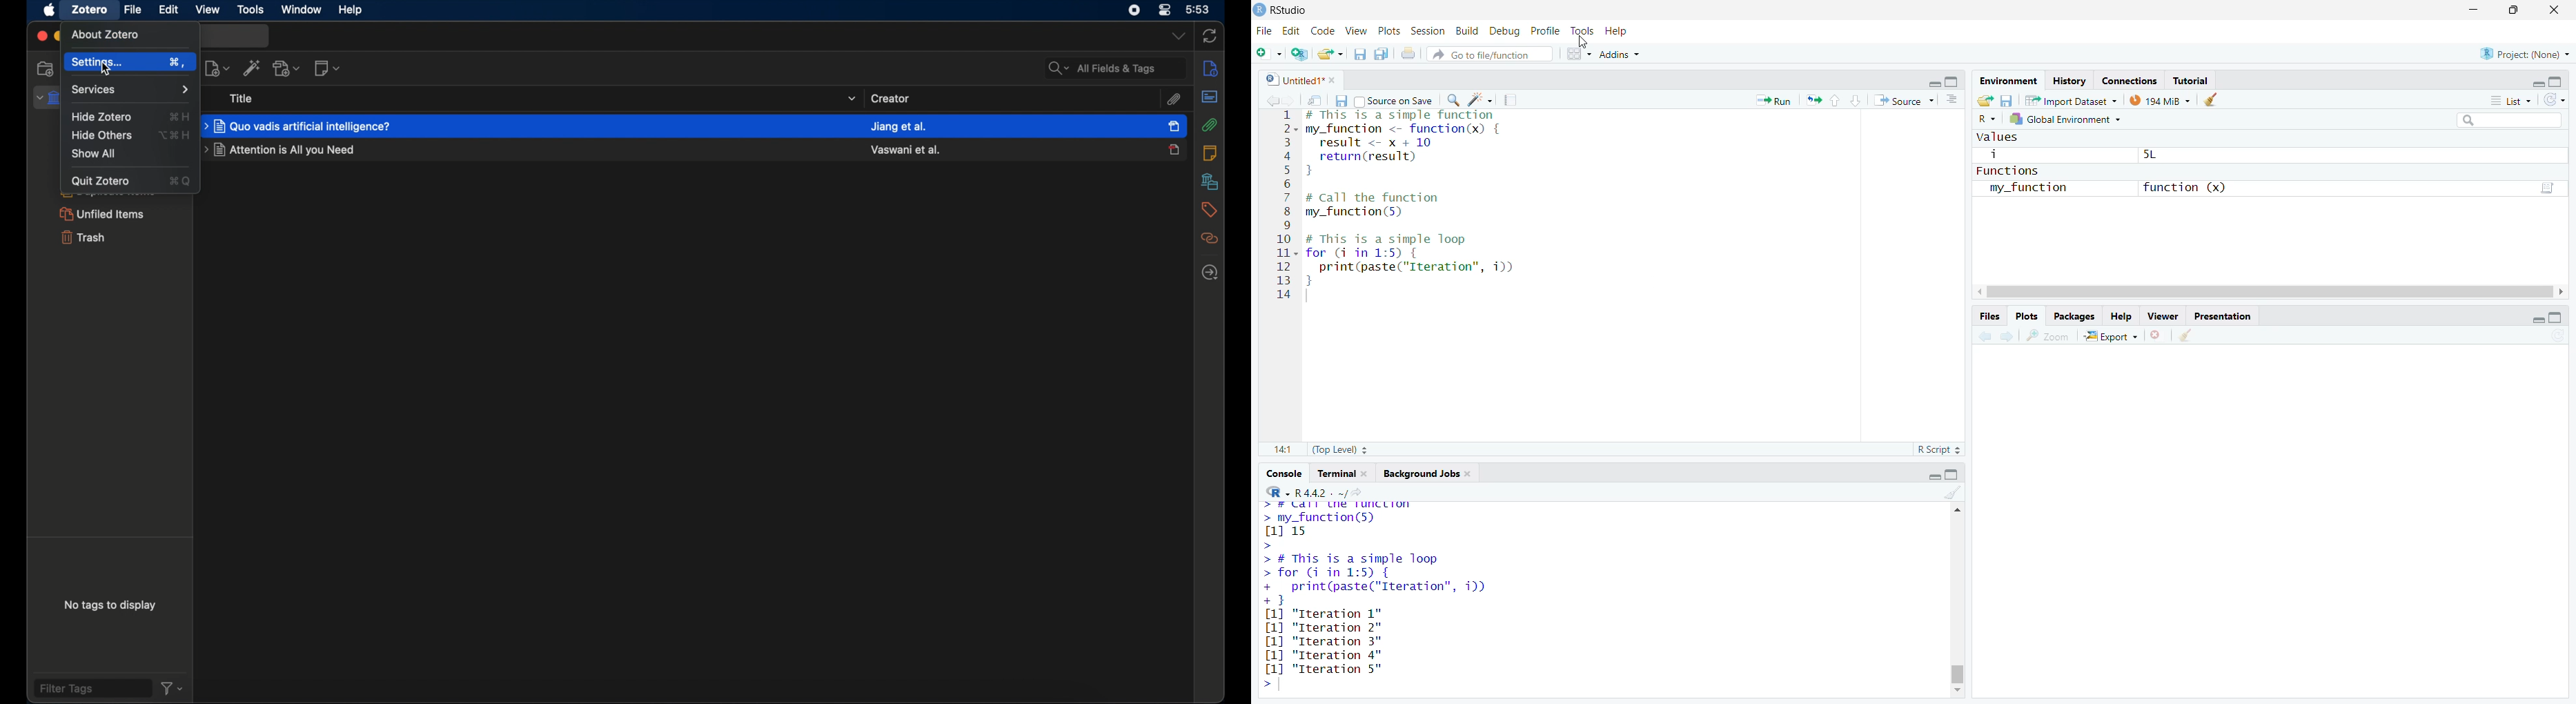 This screenshot has width=2576, height=728. I want to click on maximize, so click(1955, 475).